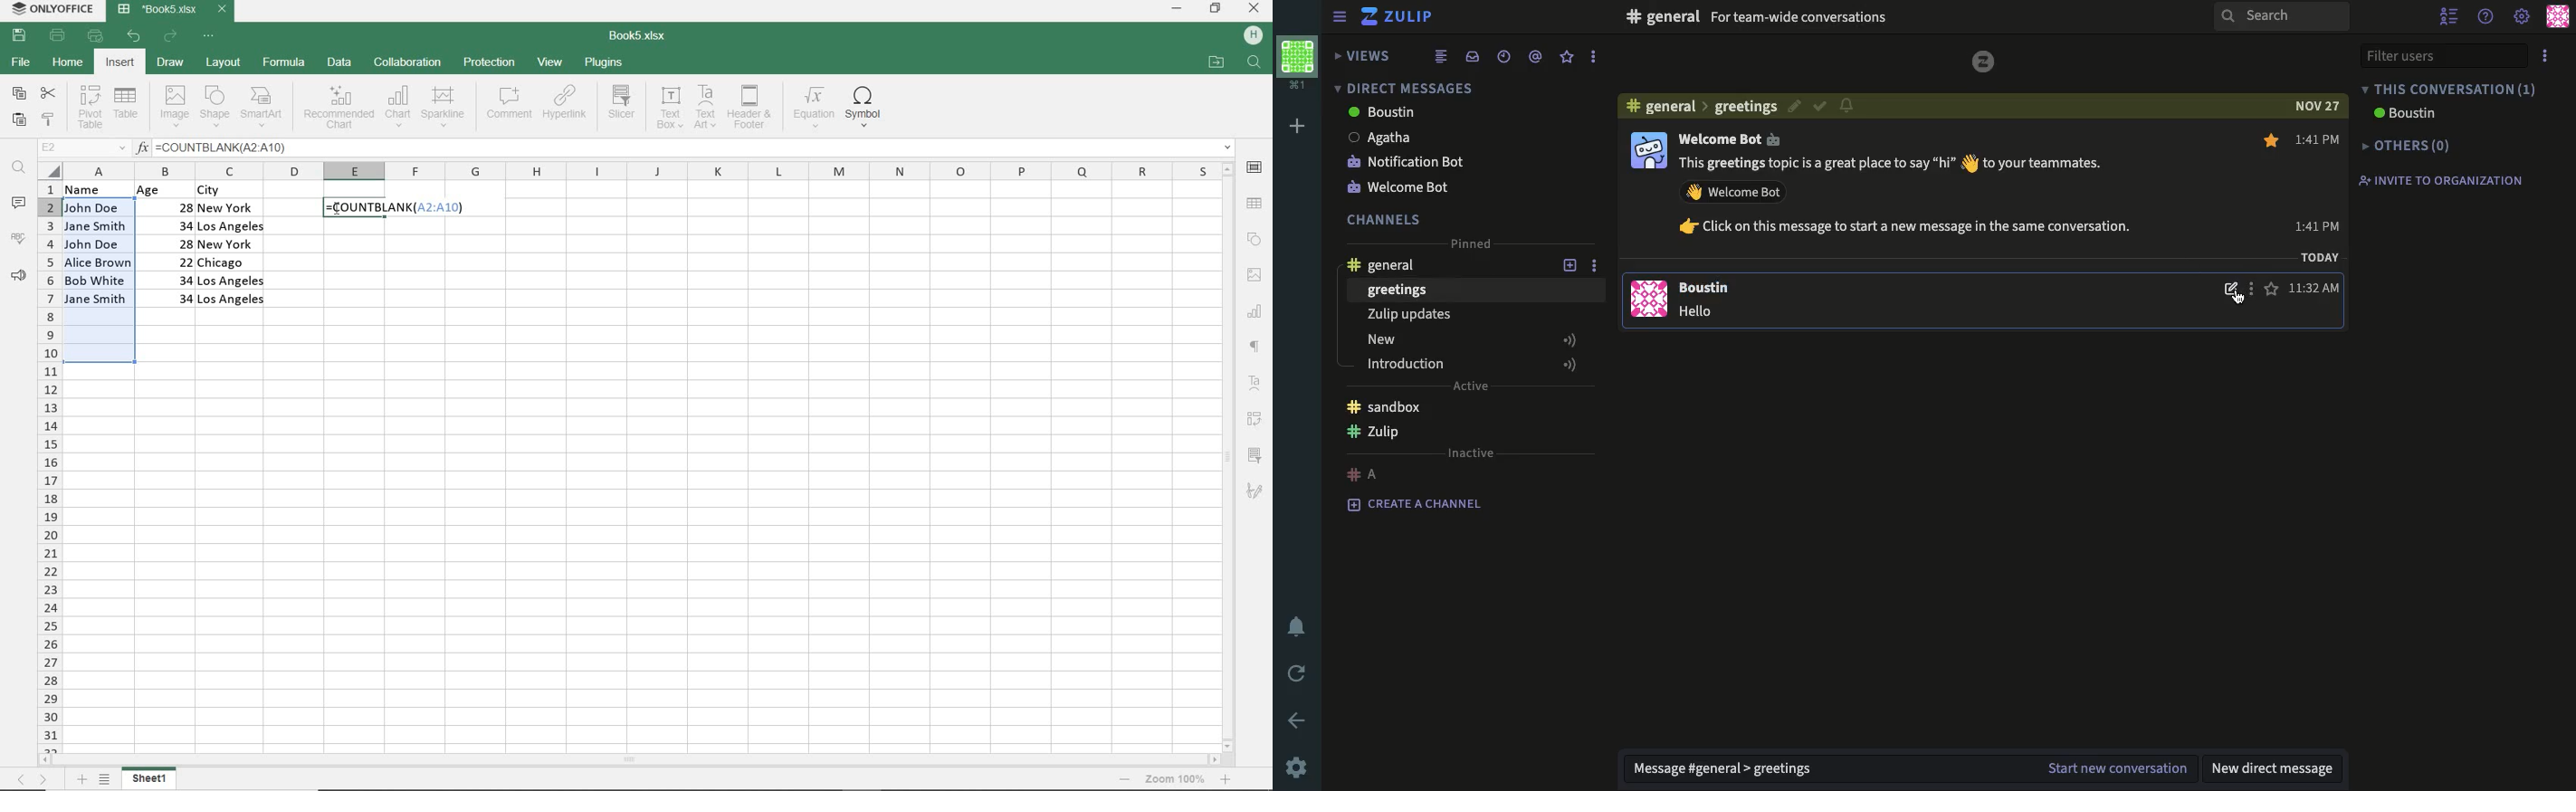 This screenshot has height=812, width=2576. What do you see at coordinates (216, 106) in the screenshot?
I see `SHAPE` at bounding box center [216, 106].